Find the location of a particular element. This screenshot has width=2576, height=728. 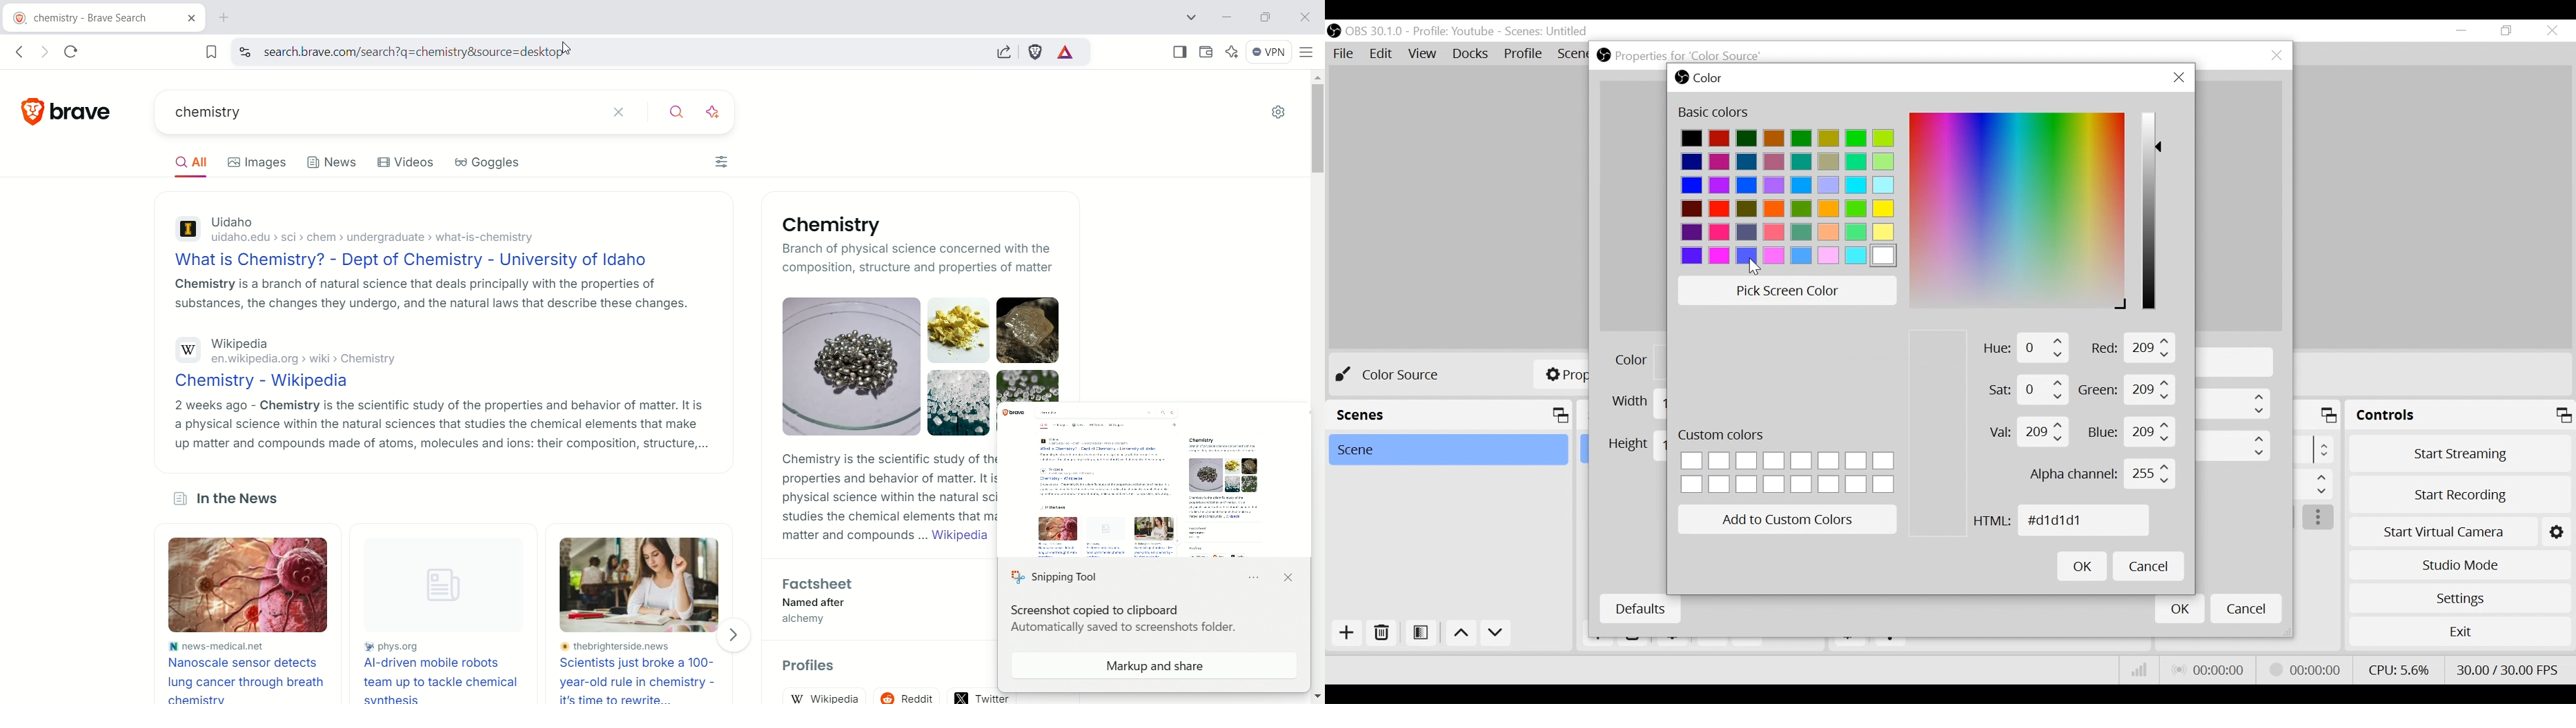

Blue is located at coordinates (2128, 432).